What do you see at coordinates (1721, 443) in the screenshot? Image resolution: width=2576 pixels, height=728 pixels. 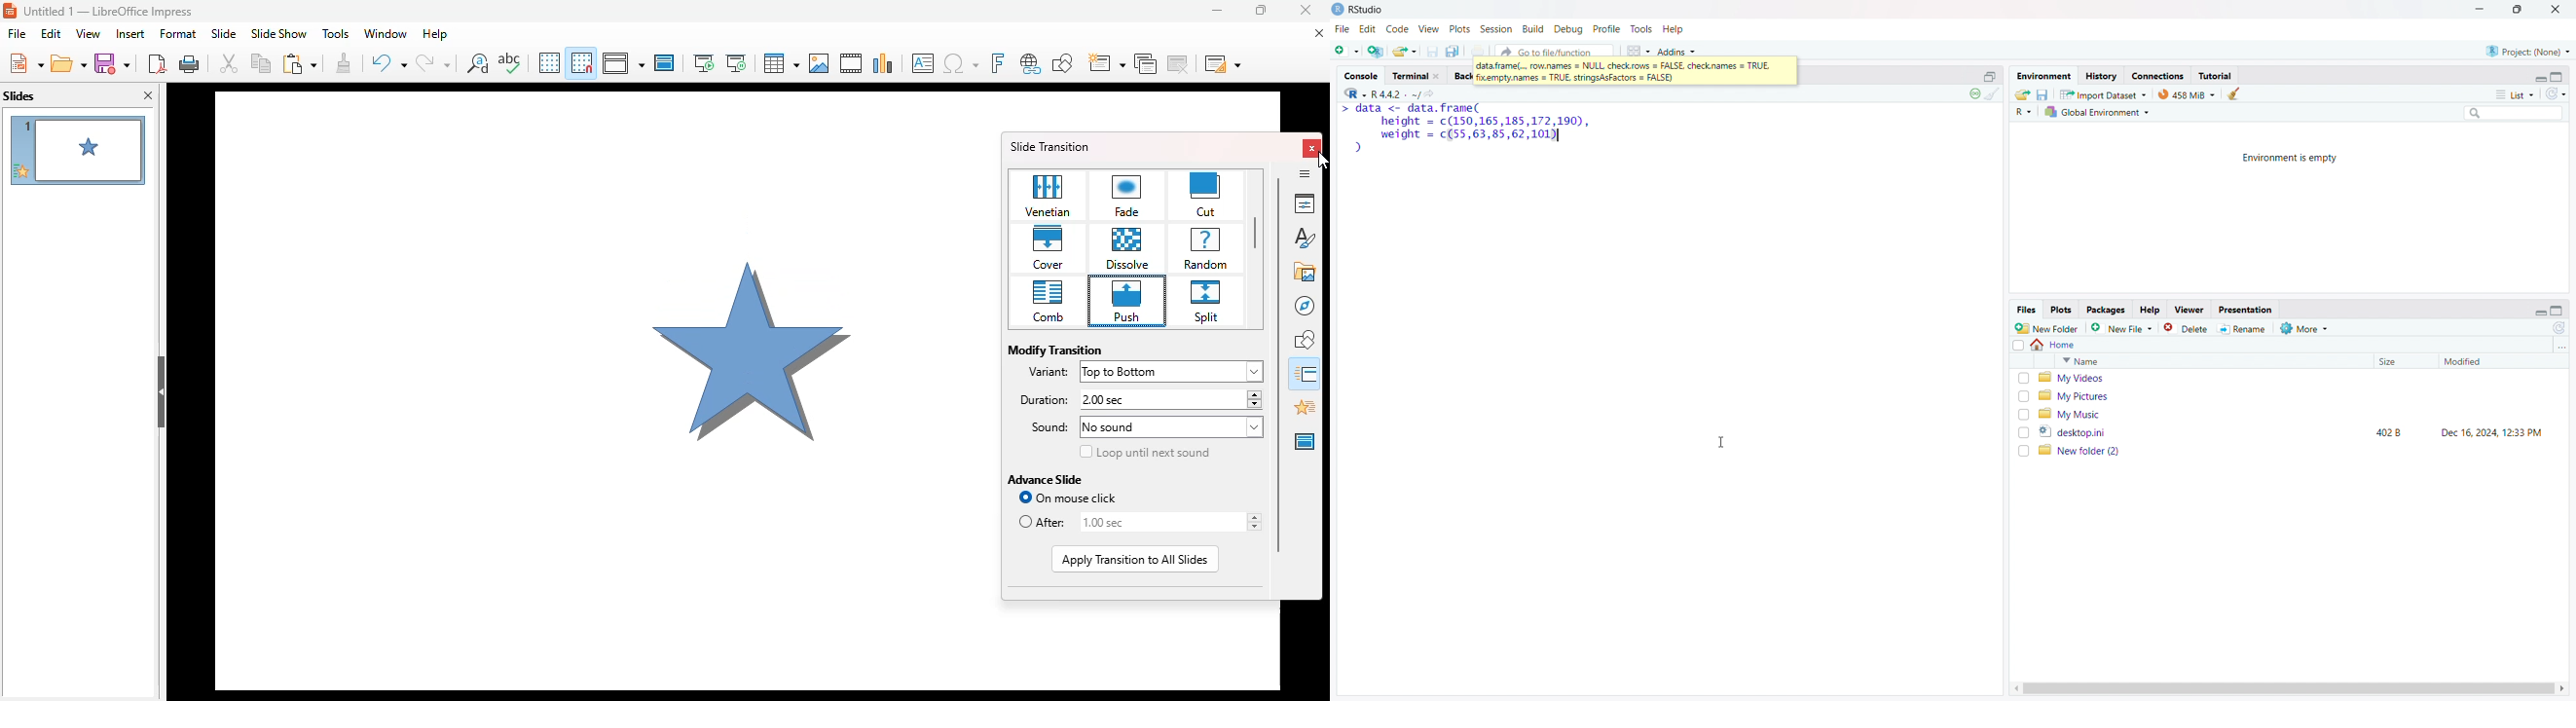 I see `cursor` at bounding box center [1721, 443].